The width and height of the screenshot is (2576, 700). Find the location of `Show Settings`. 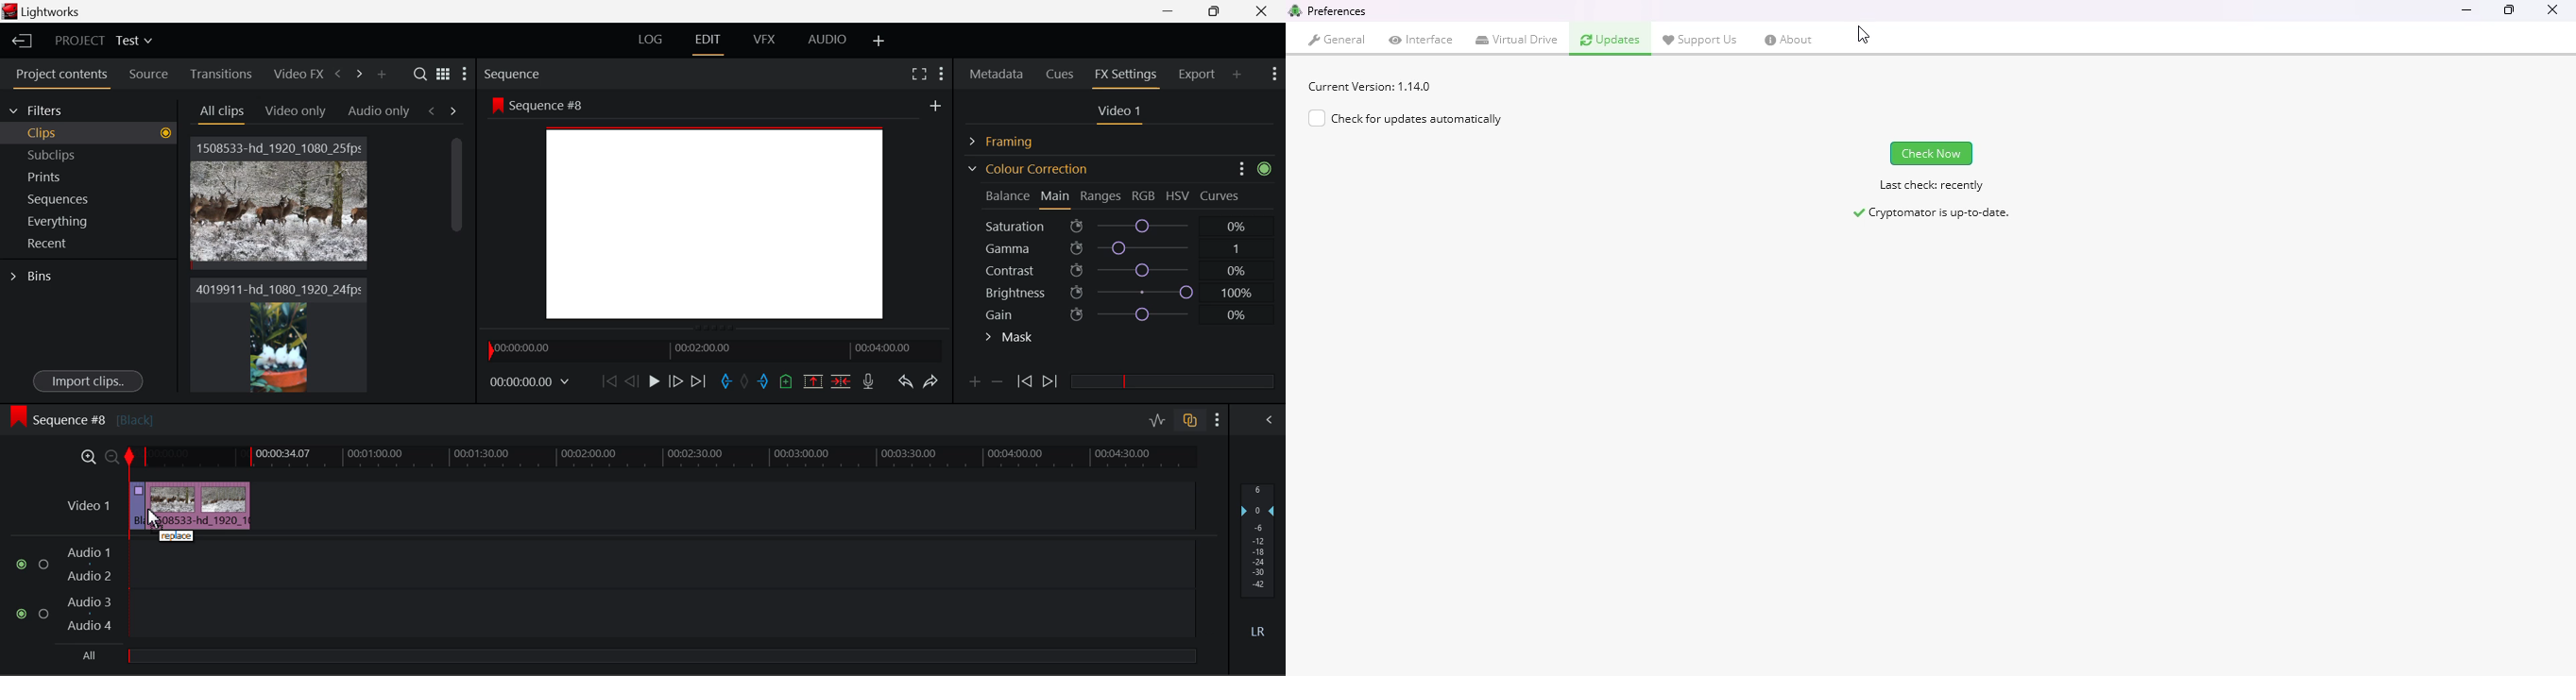

Show Settings is located at coordinates (1273, 72).